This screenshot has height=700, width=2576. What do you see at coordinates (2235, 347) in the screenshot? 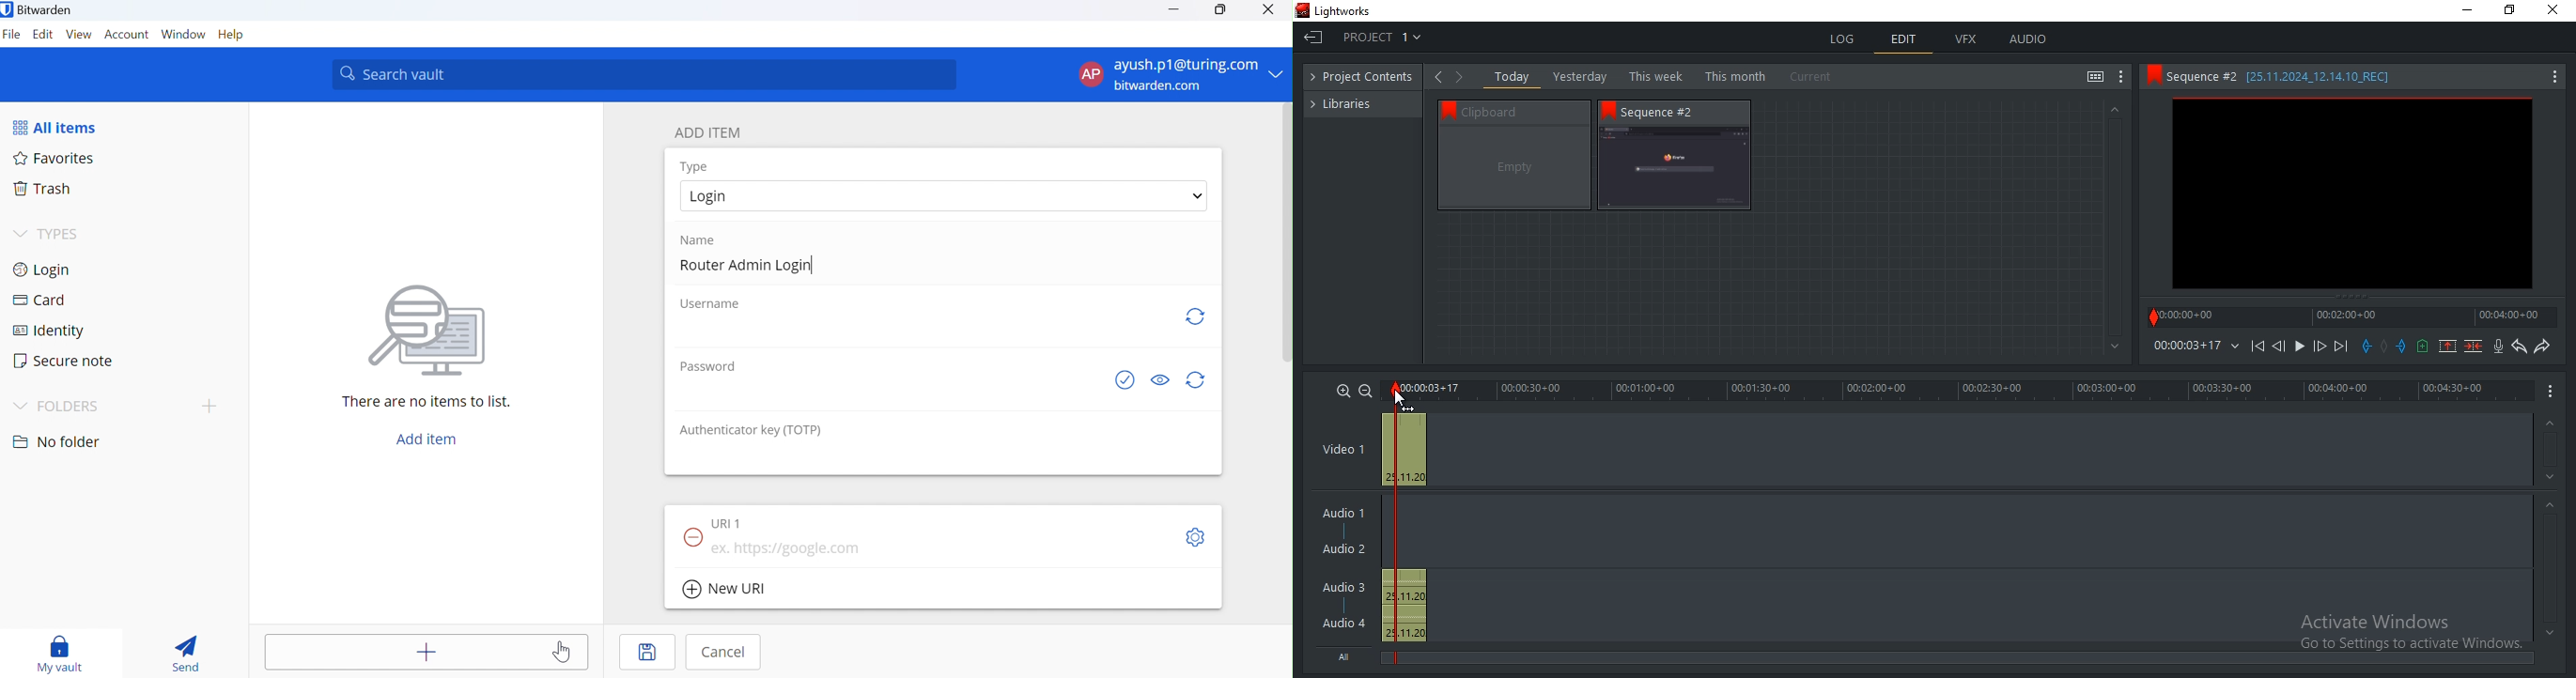
I see `Drop down arrow` at bounding box center [2235, 347].